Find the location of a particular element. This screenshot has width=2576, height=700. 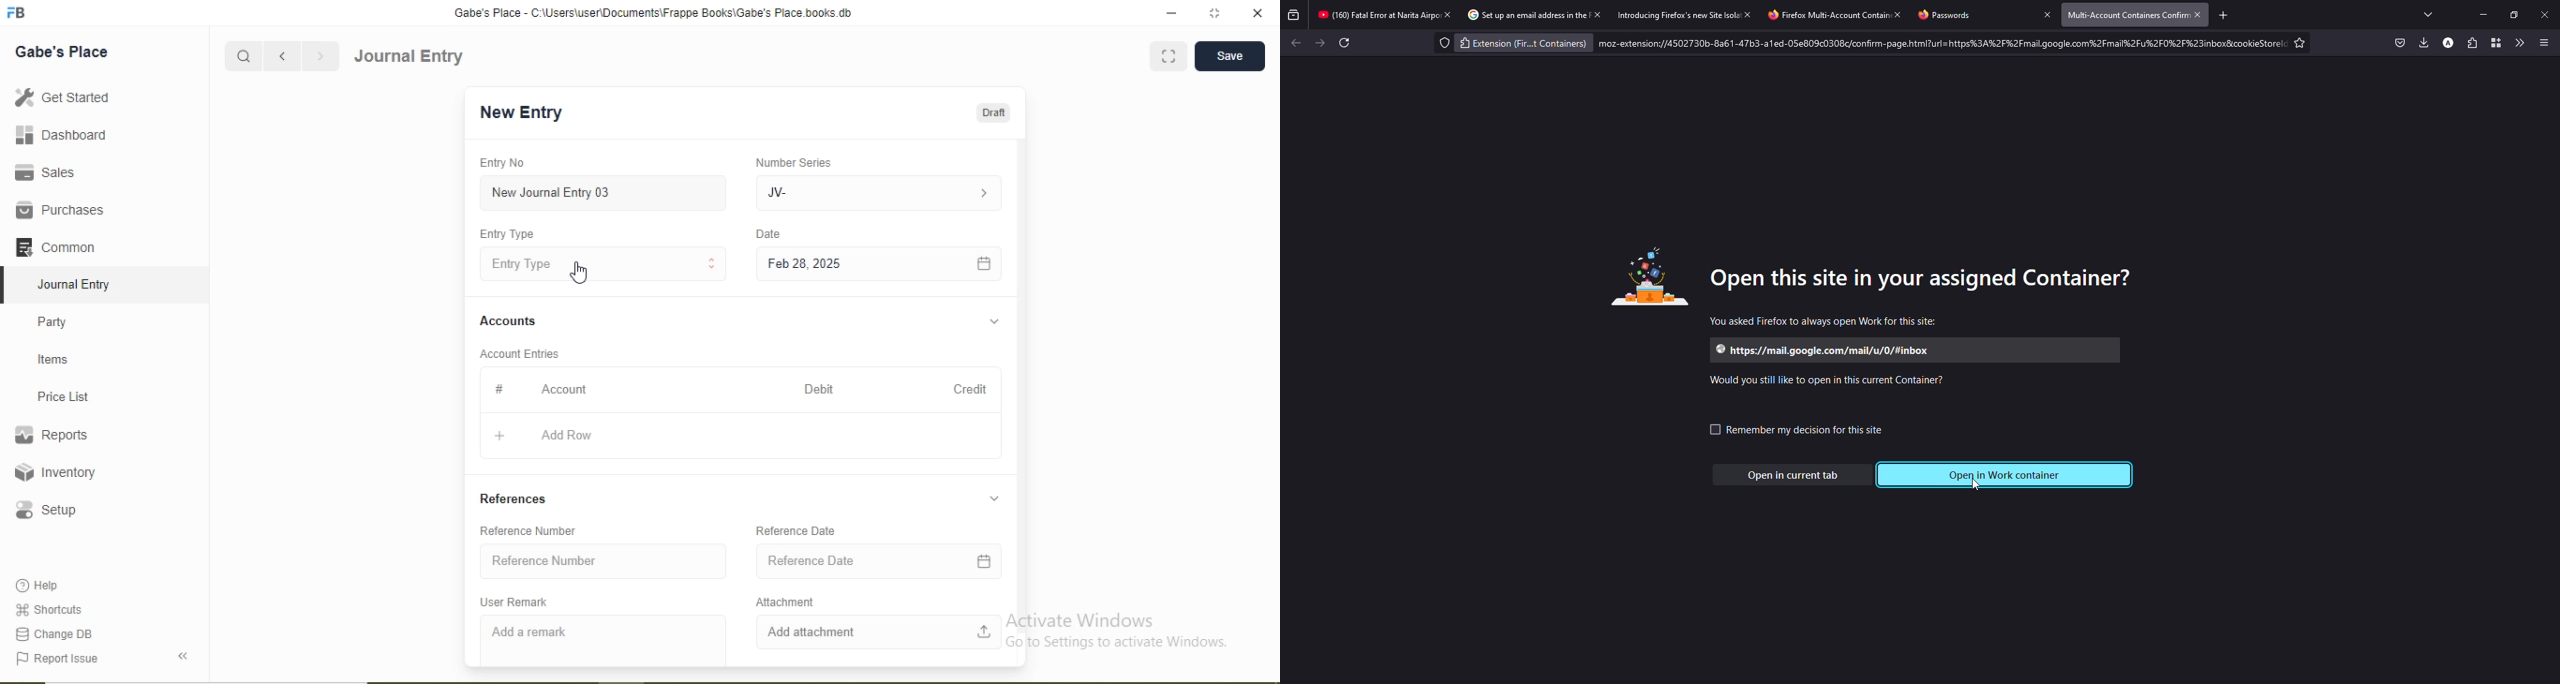

minimize is located at coordinates (1169, 14).